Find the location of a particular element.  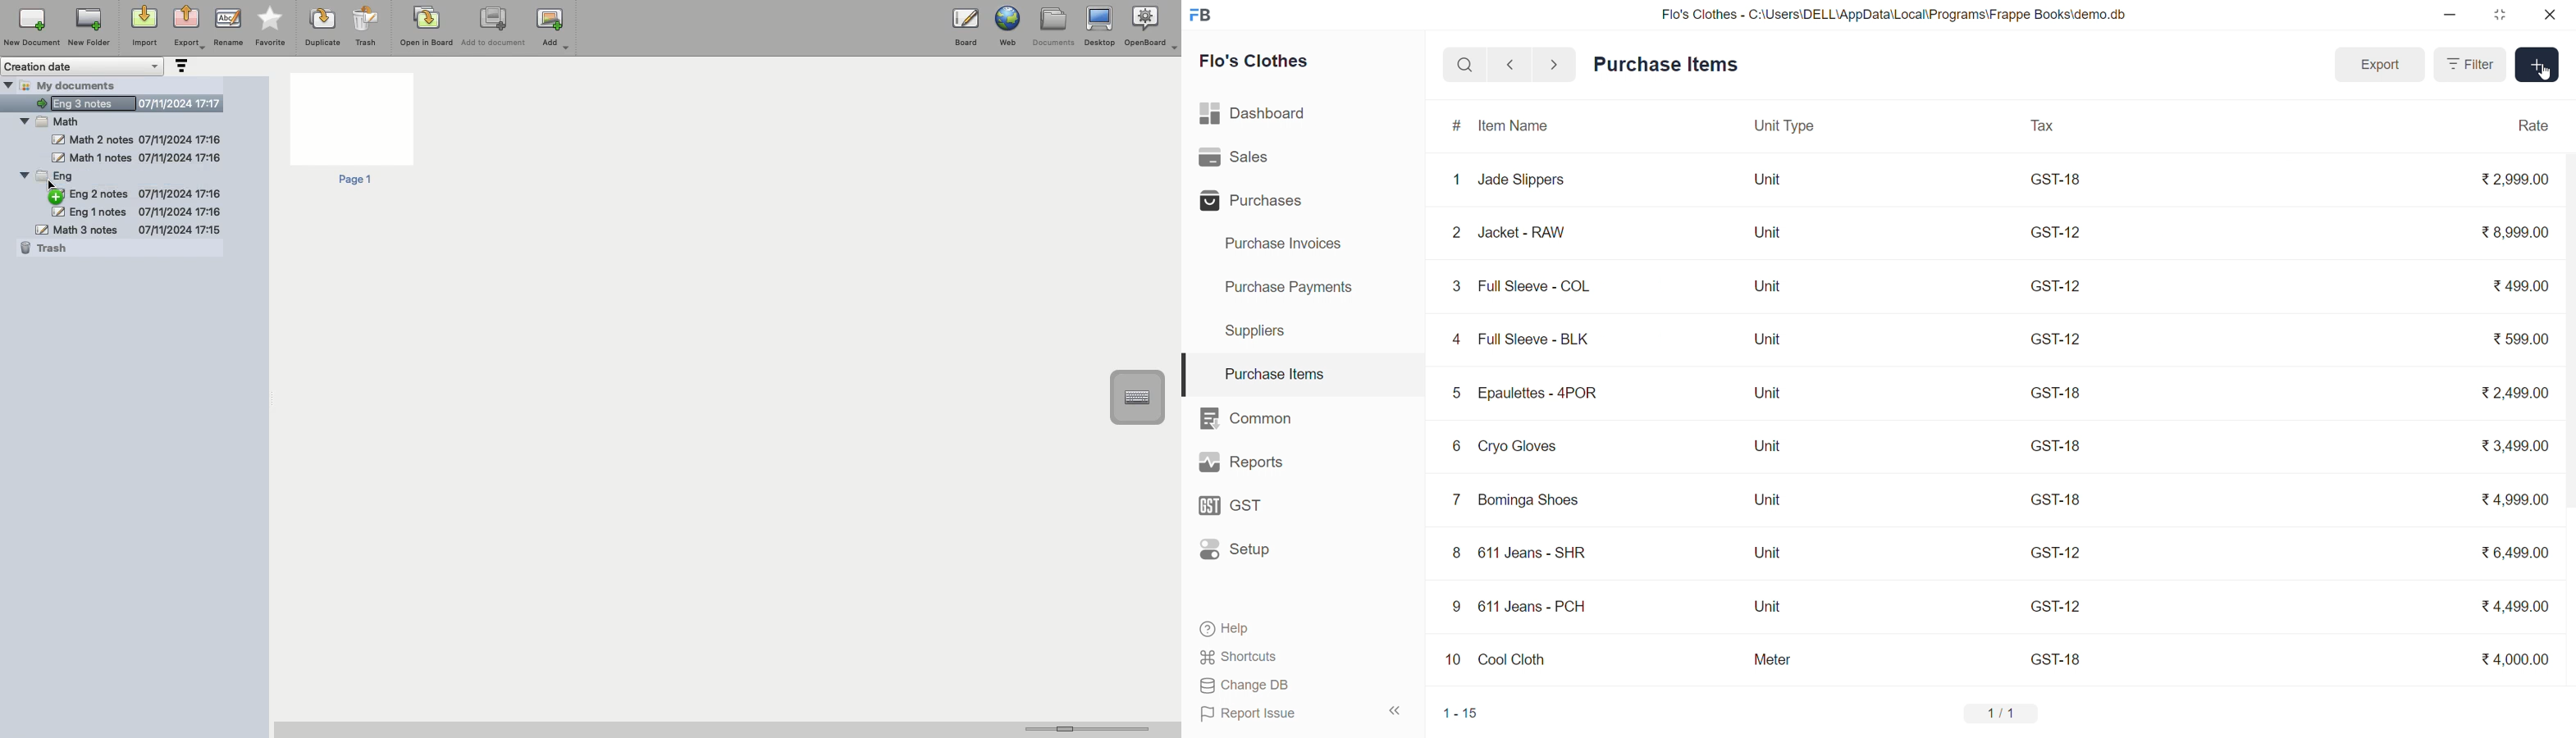

GST-12 is located at coordinates (2058, 338).